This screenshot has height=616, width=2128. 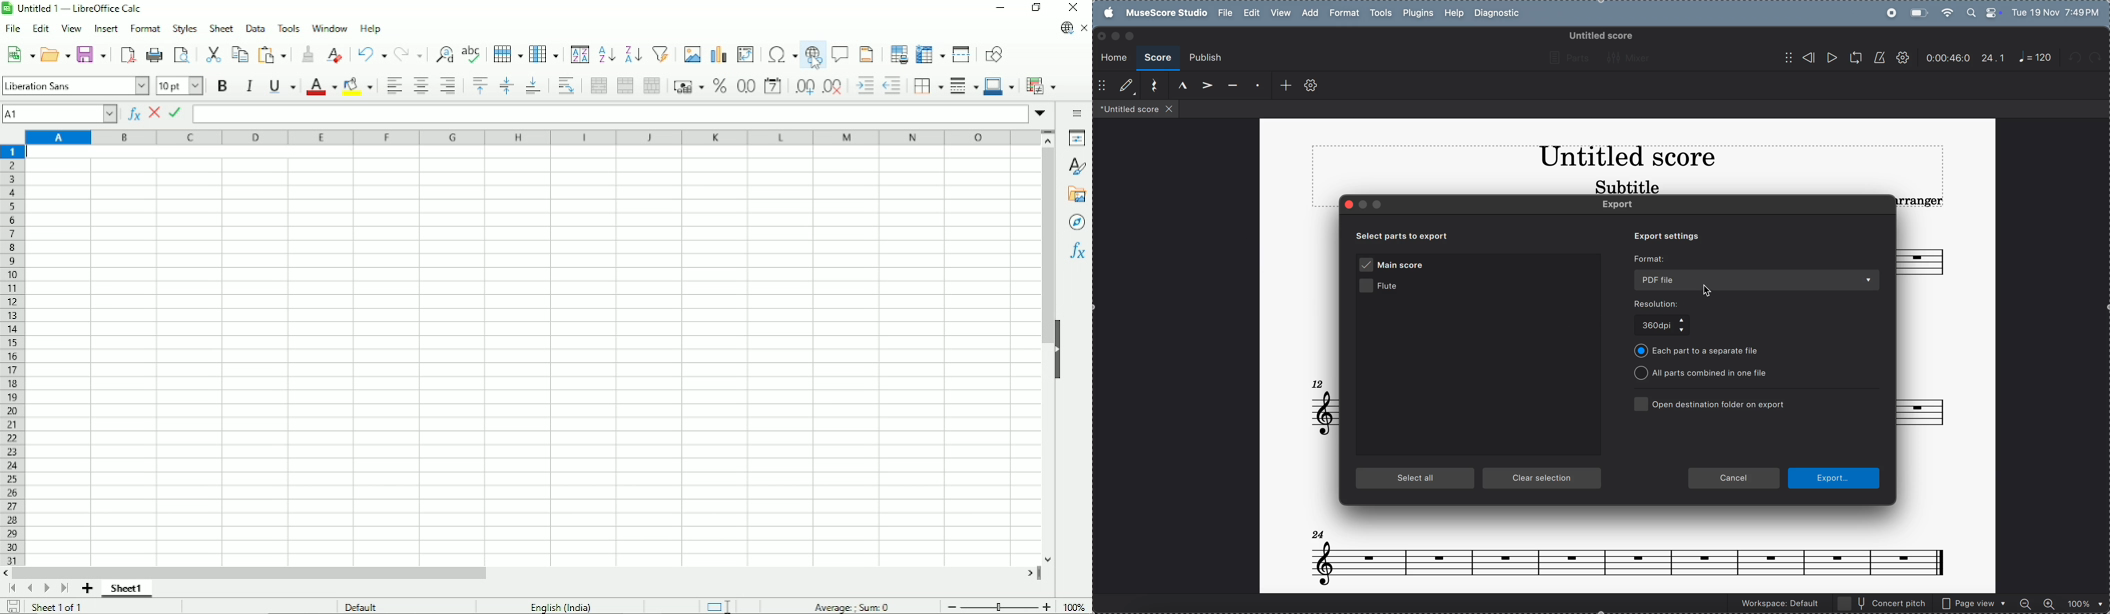 I want to click on Save, so click(x=11, y=607).